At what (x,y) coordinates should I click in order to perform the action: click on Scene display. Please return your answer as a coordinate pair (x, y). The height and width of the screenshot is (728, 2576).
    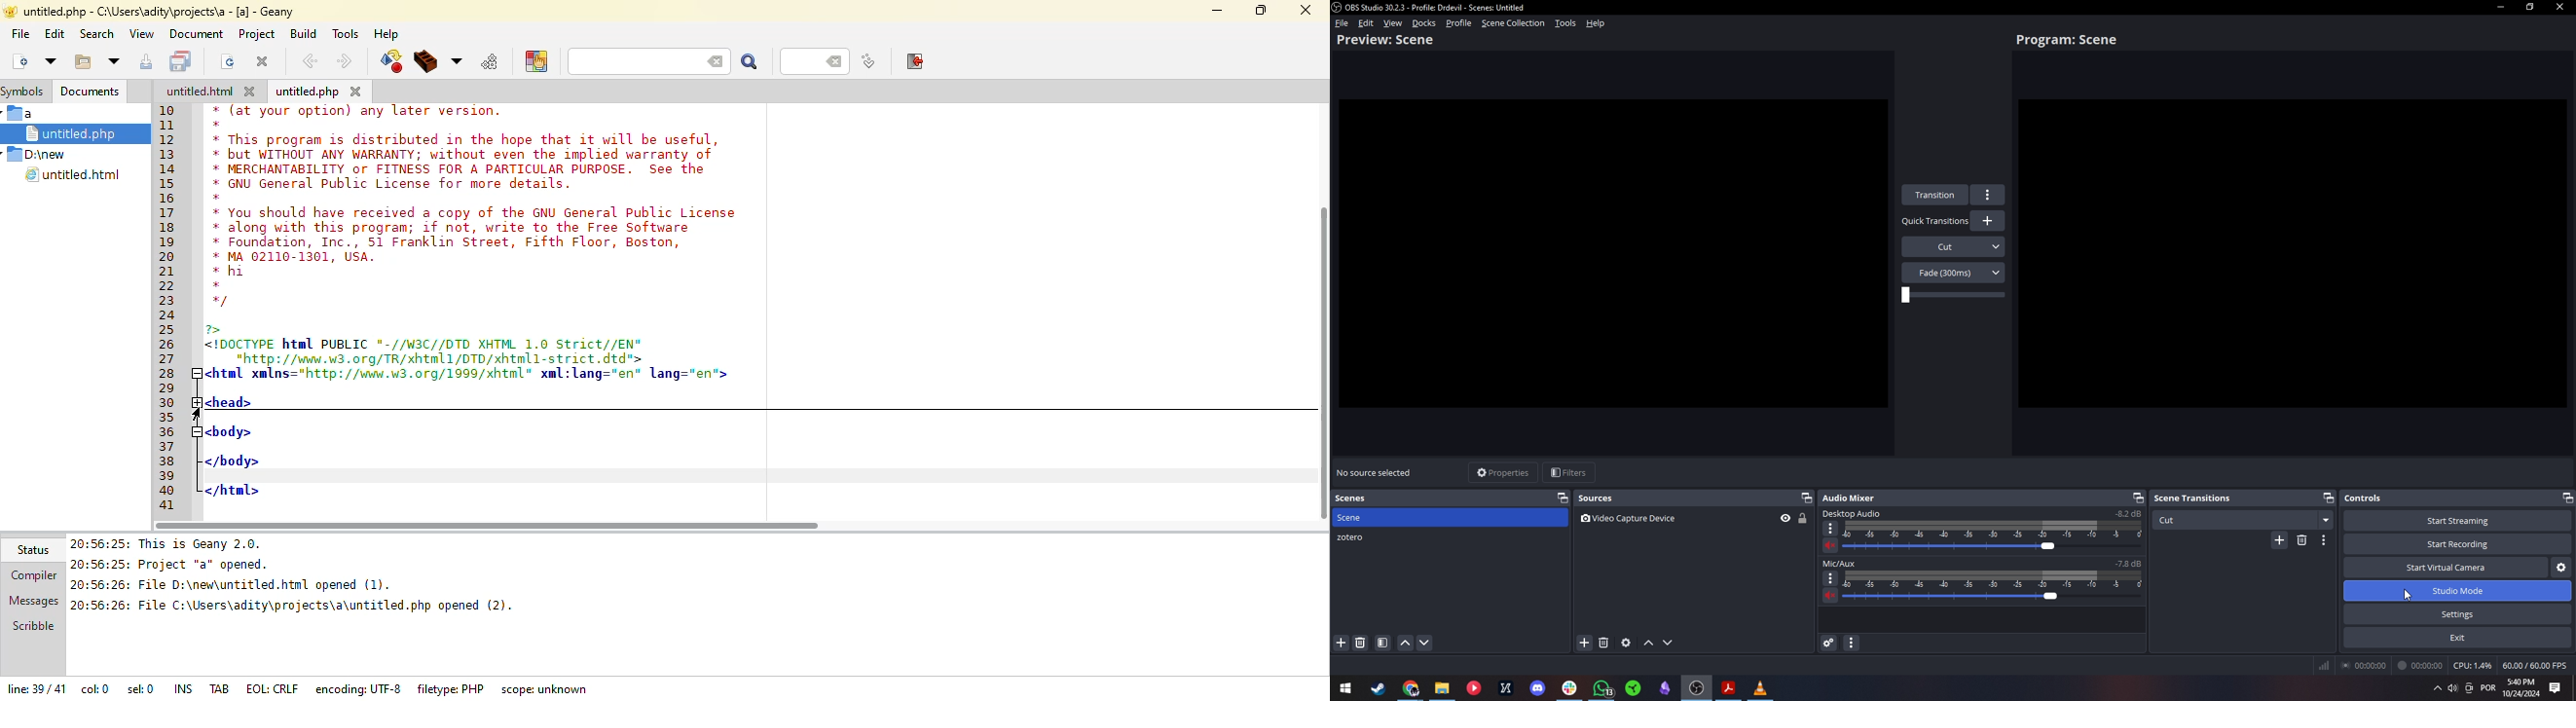
    Looking at the image, I should click on (2294, 254).